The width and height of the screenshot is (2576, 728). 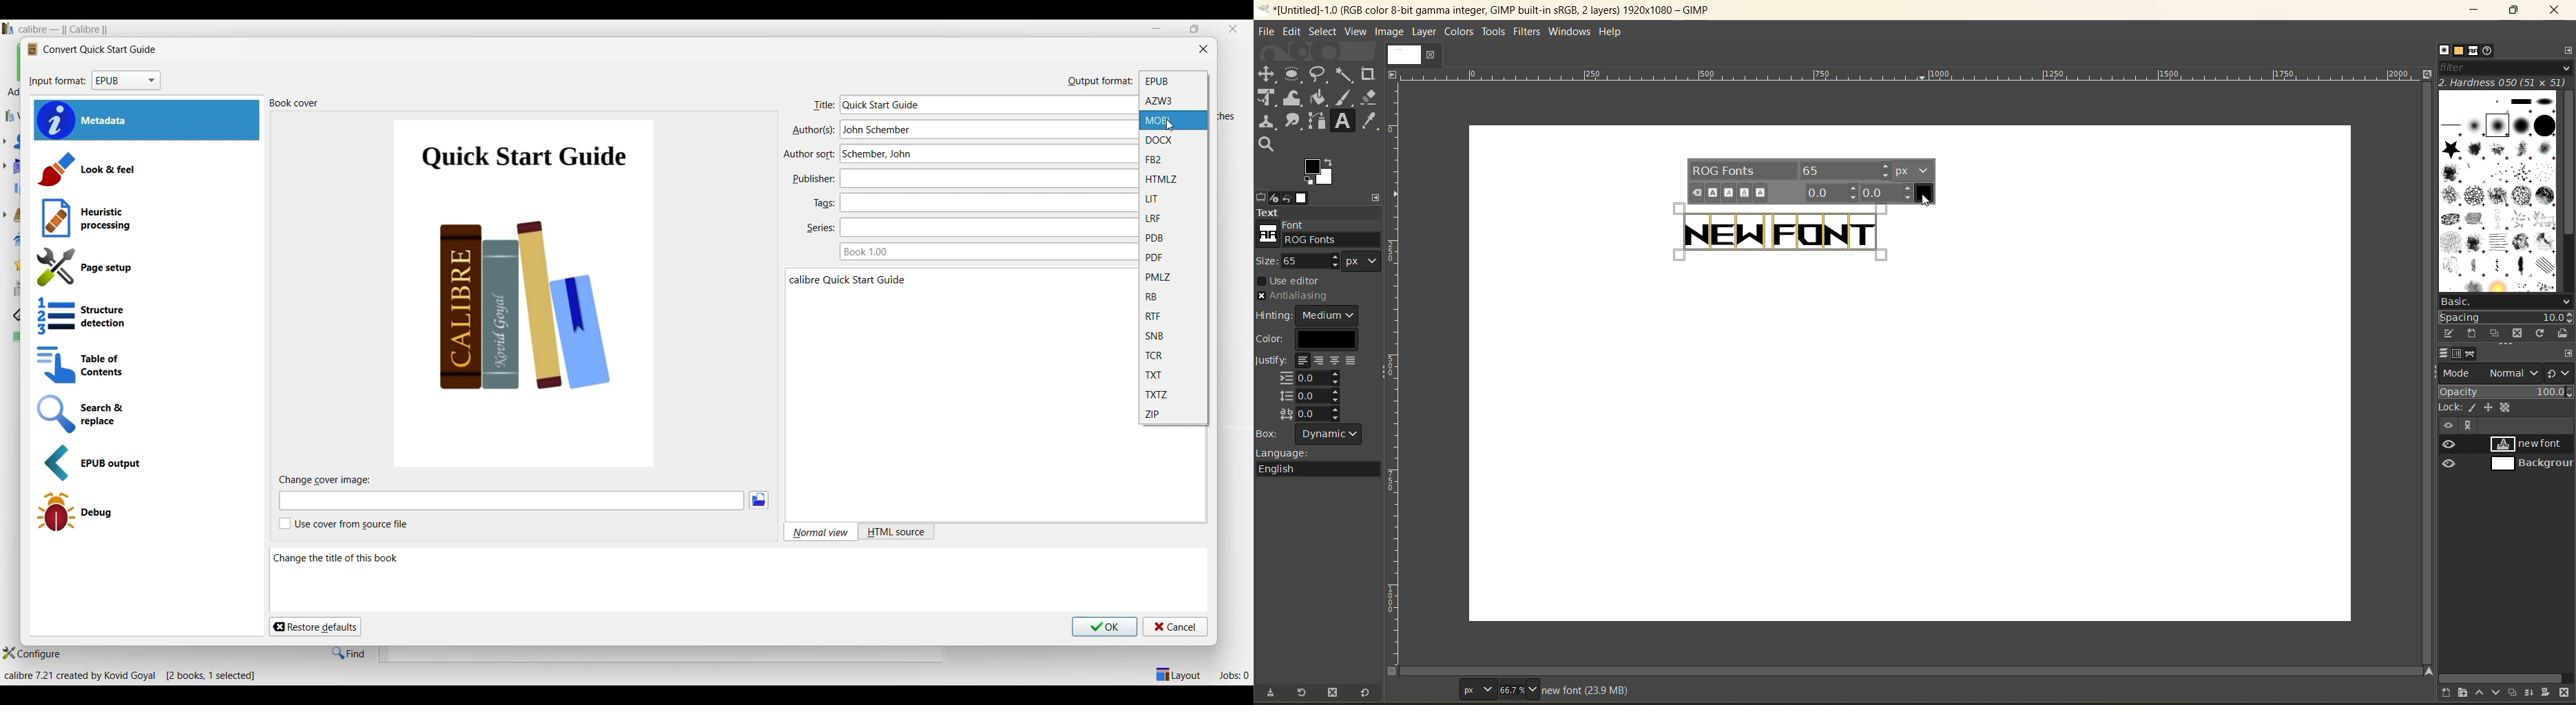 I want to click on color, so click(x=1313, y=339).